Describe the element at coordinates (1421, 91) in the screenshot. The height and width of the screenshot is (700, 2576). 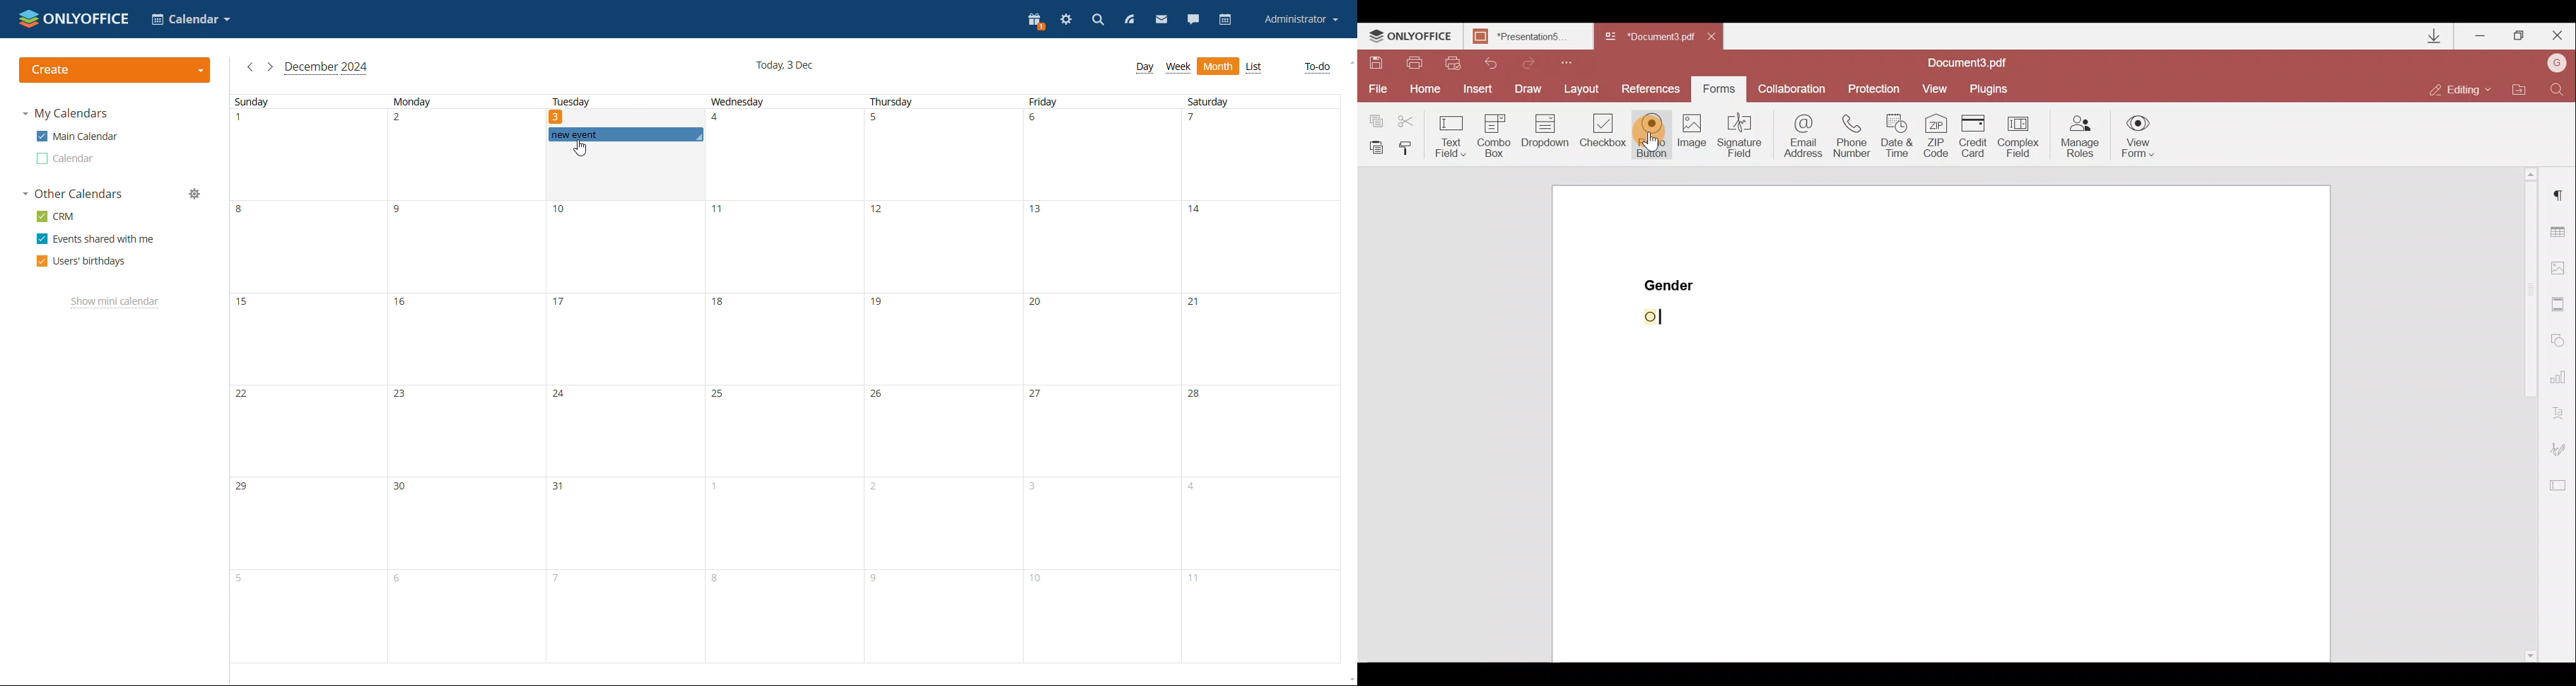
I see `Home` at that location.